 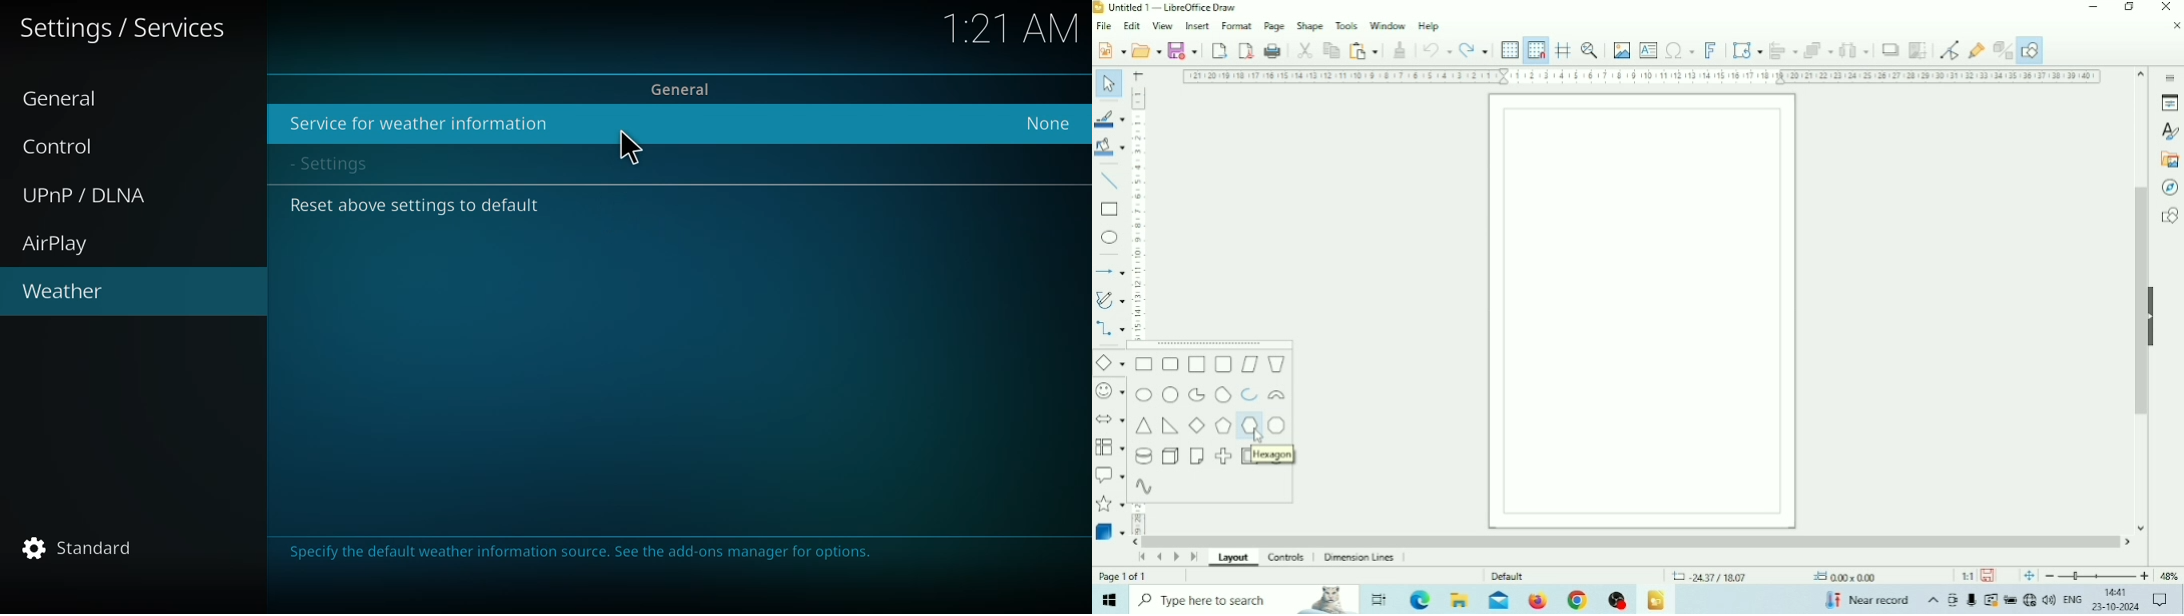 What do you see at coordinates (1164, 27) in the screenshot?
I see `View` at bounding box center [1164, 27].